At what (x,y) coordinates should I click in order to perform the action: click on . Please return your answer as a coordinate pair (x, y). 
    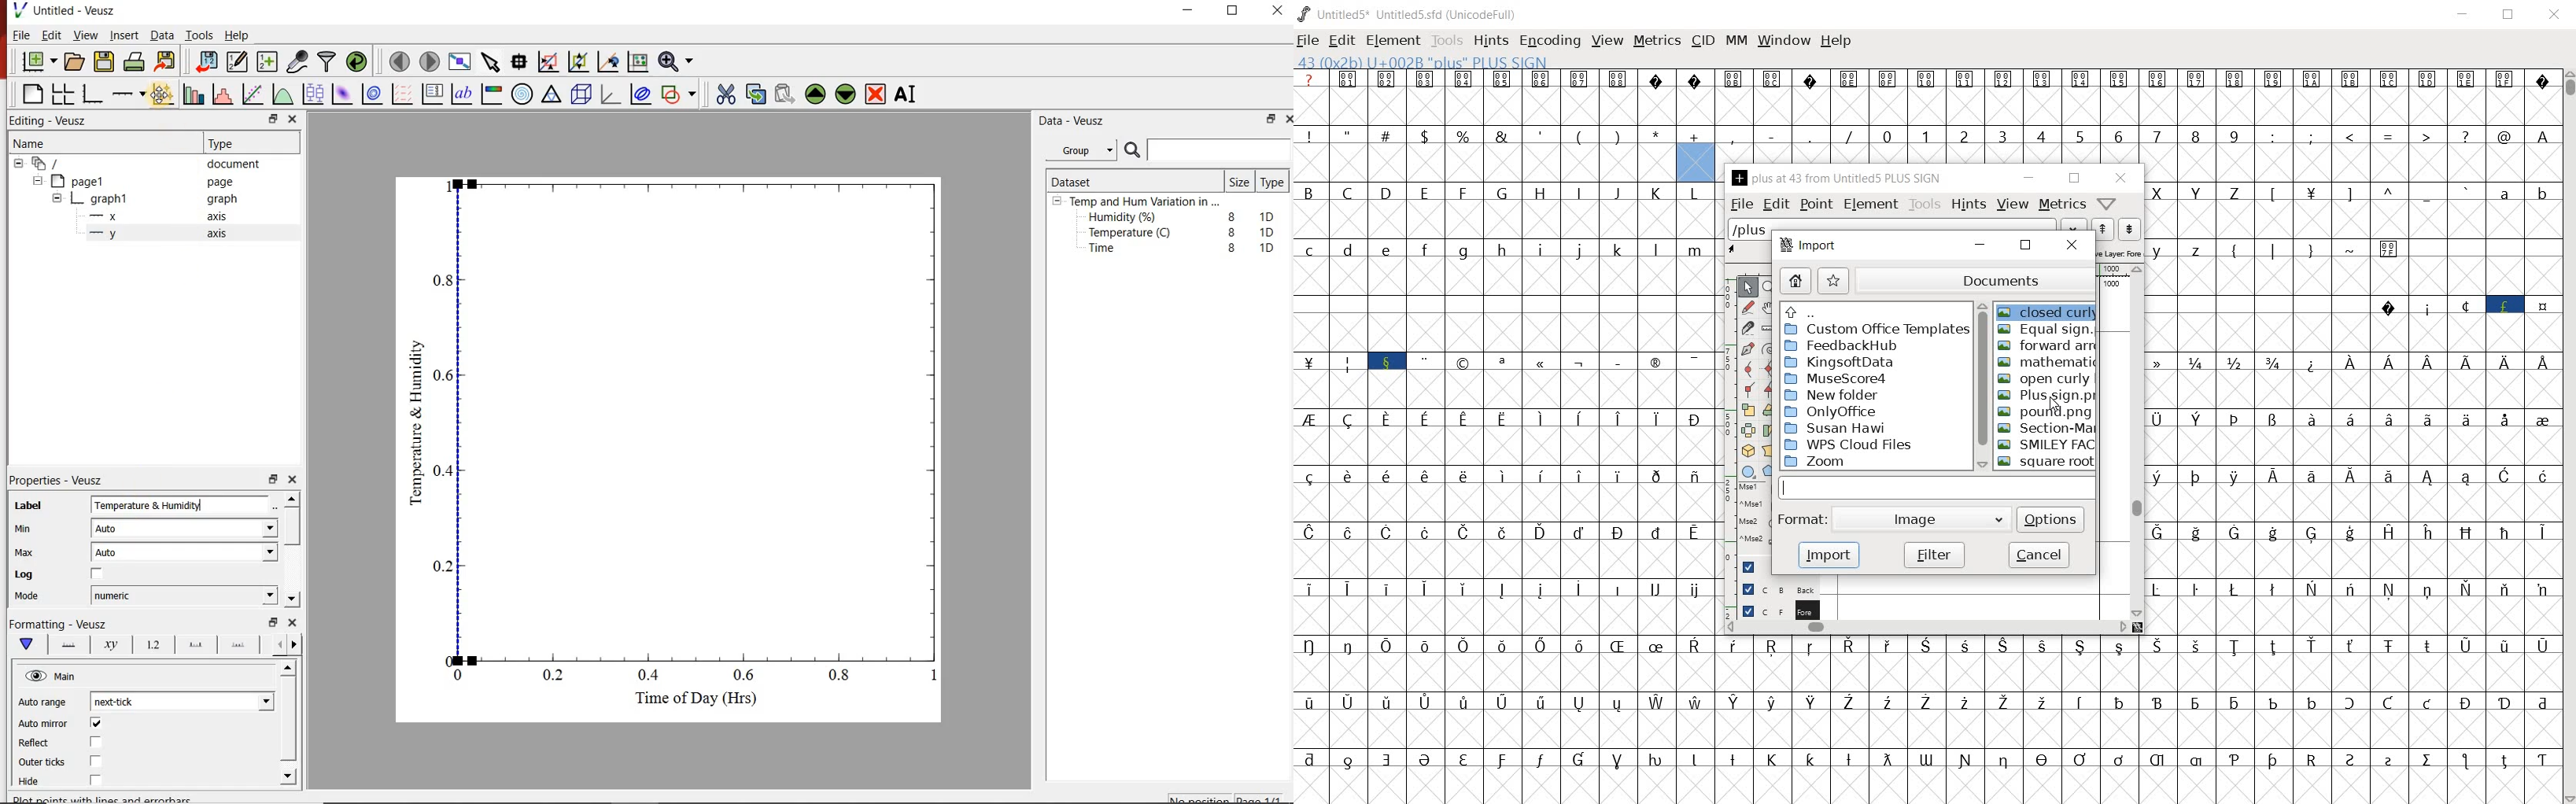
    Looking at the image, I should click on (2353, 608).